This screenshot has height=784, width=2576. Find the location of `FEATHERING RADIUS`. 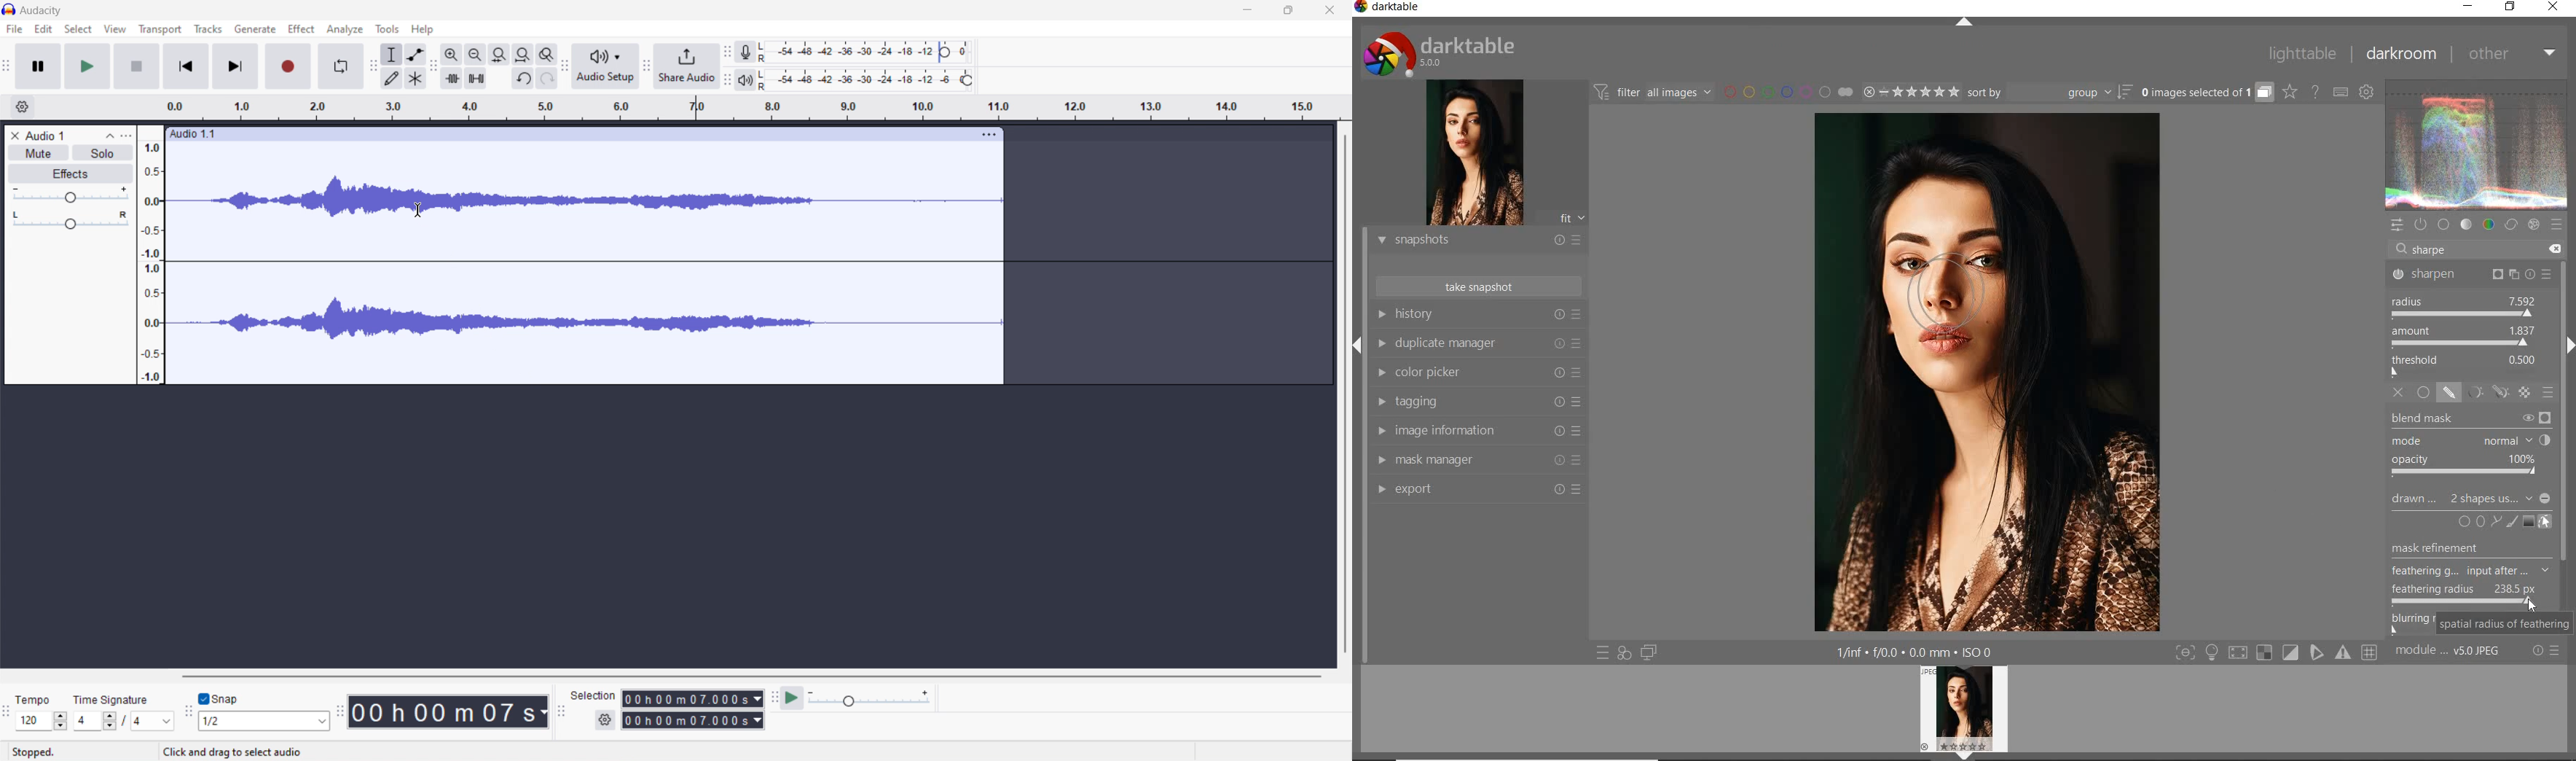

FEATHERING RADIUS is located at coordinates (2470, 596).